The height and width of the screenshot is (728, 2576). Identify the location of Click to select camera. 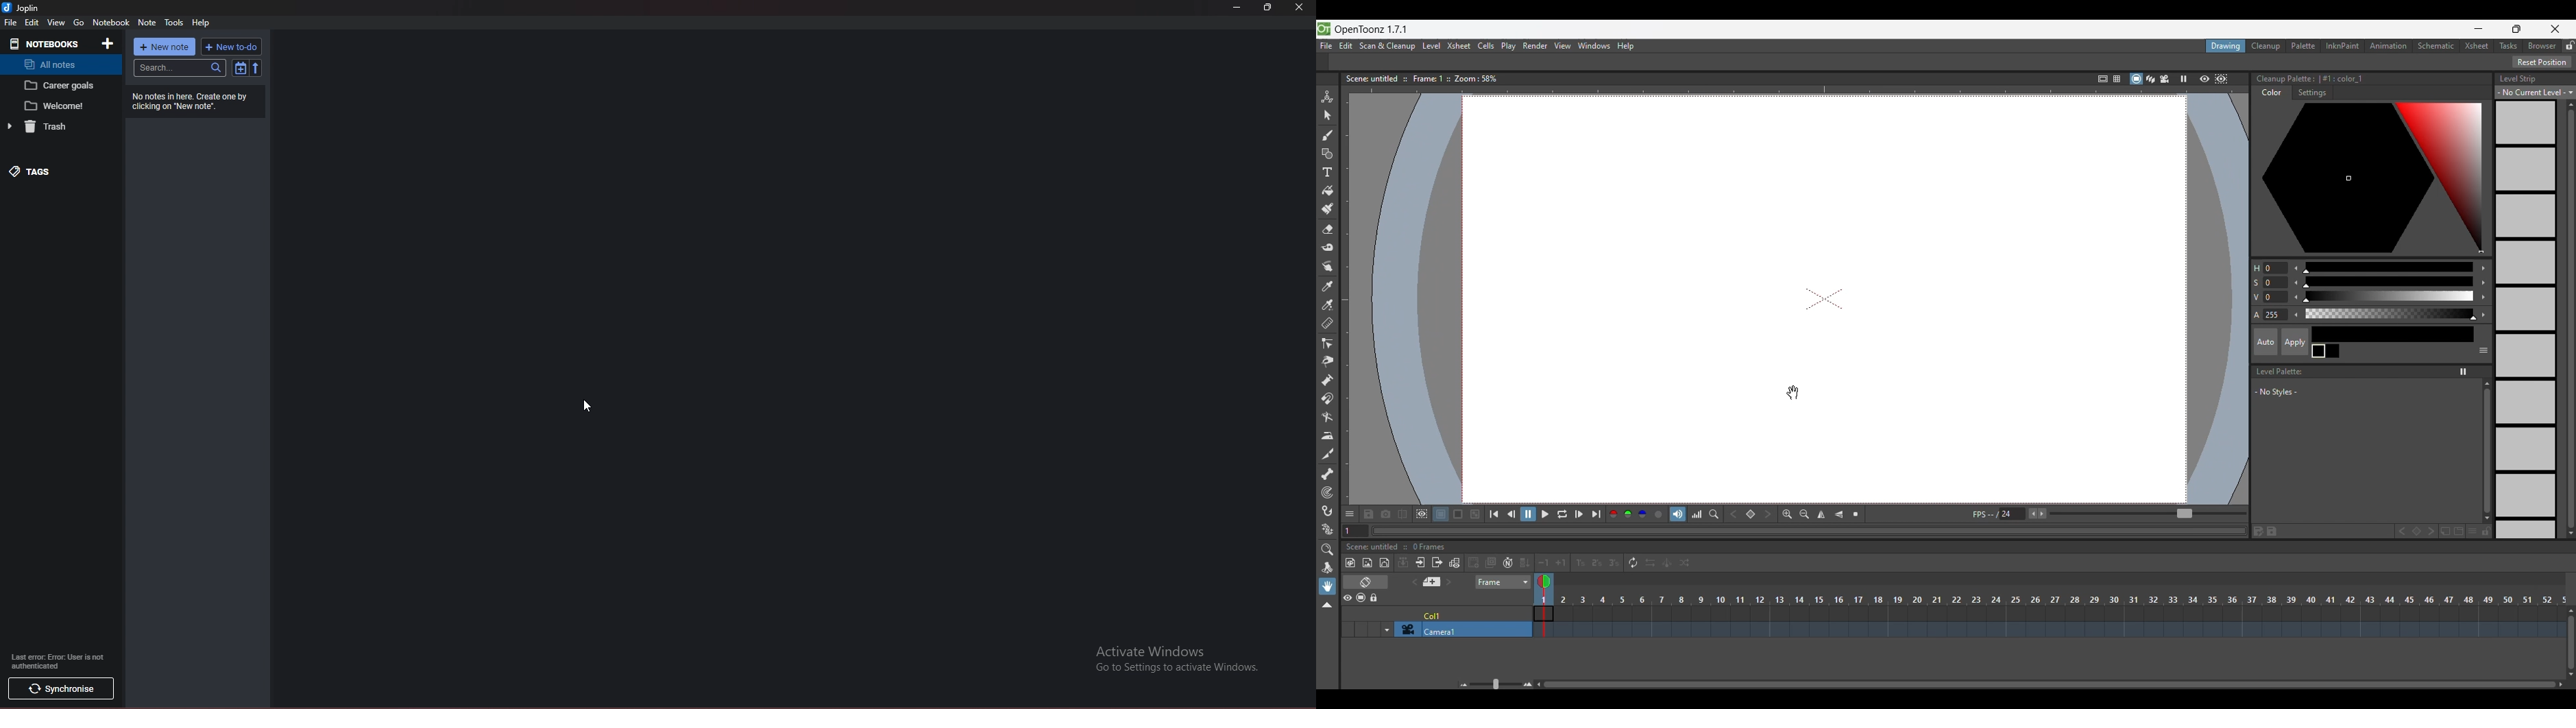
(1437, 630).